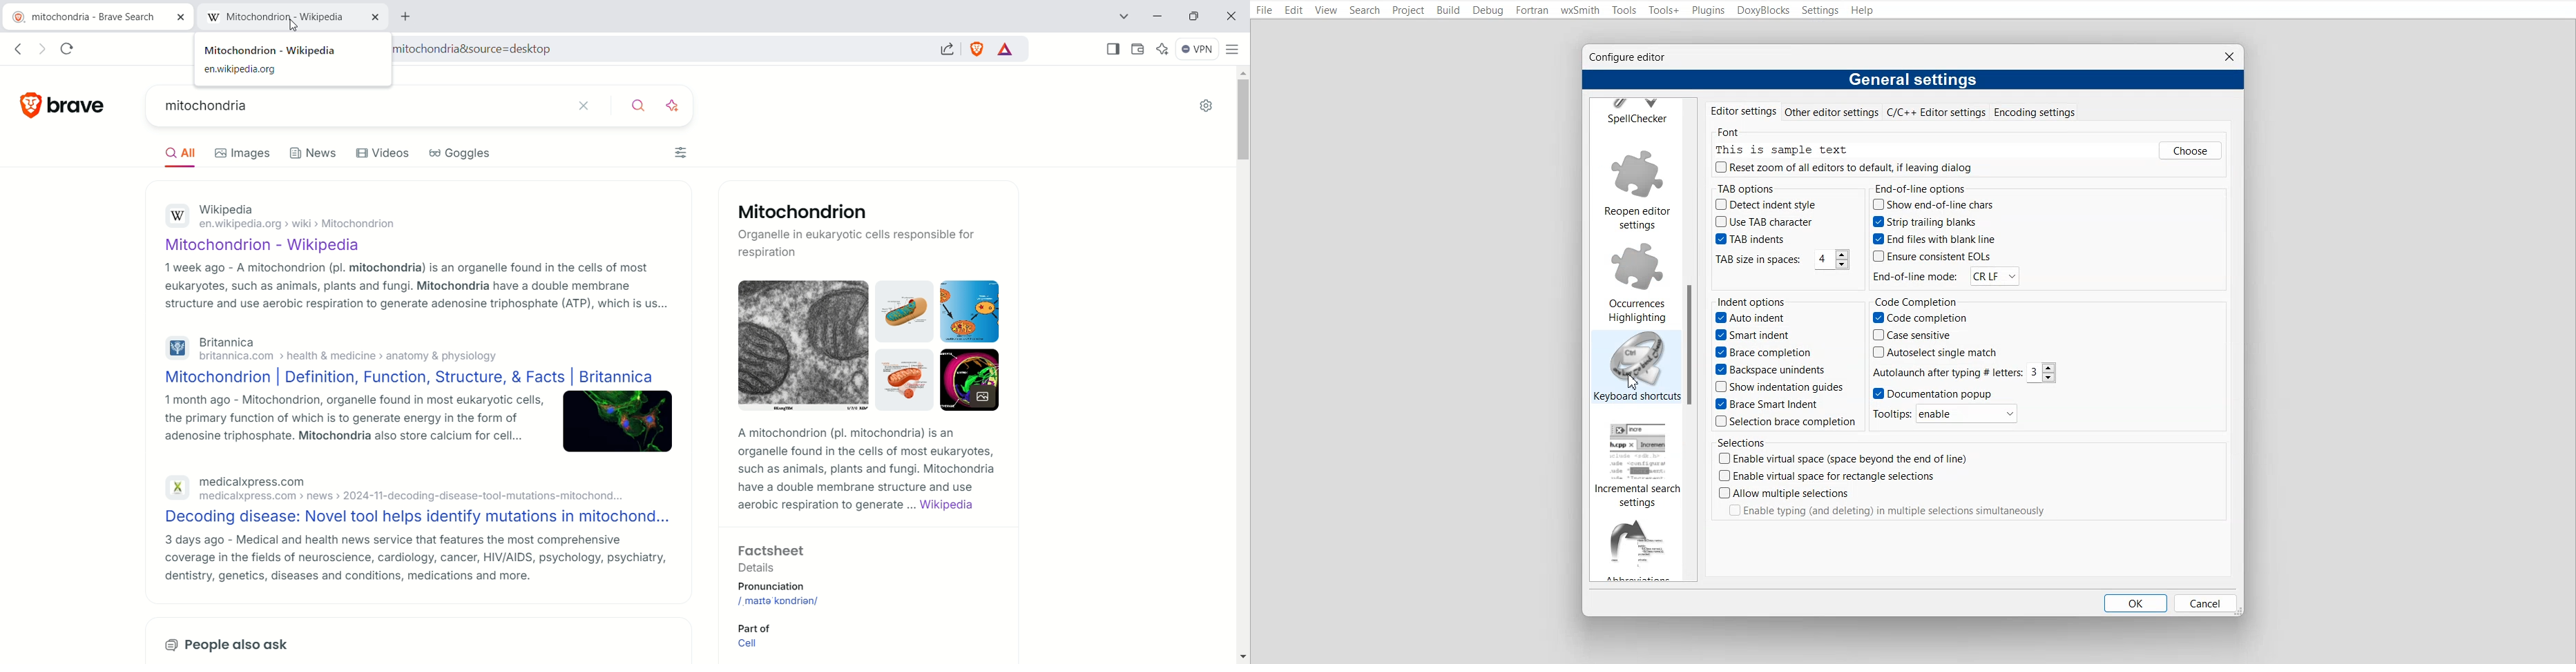  What do you see at coordinates (1930, 257) in the screenshot?
I see `Ensure consistent EOLs` at bounding box center [1930, 257].